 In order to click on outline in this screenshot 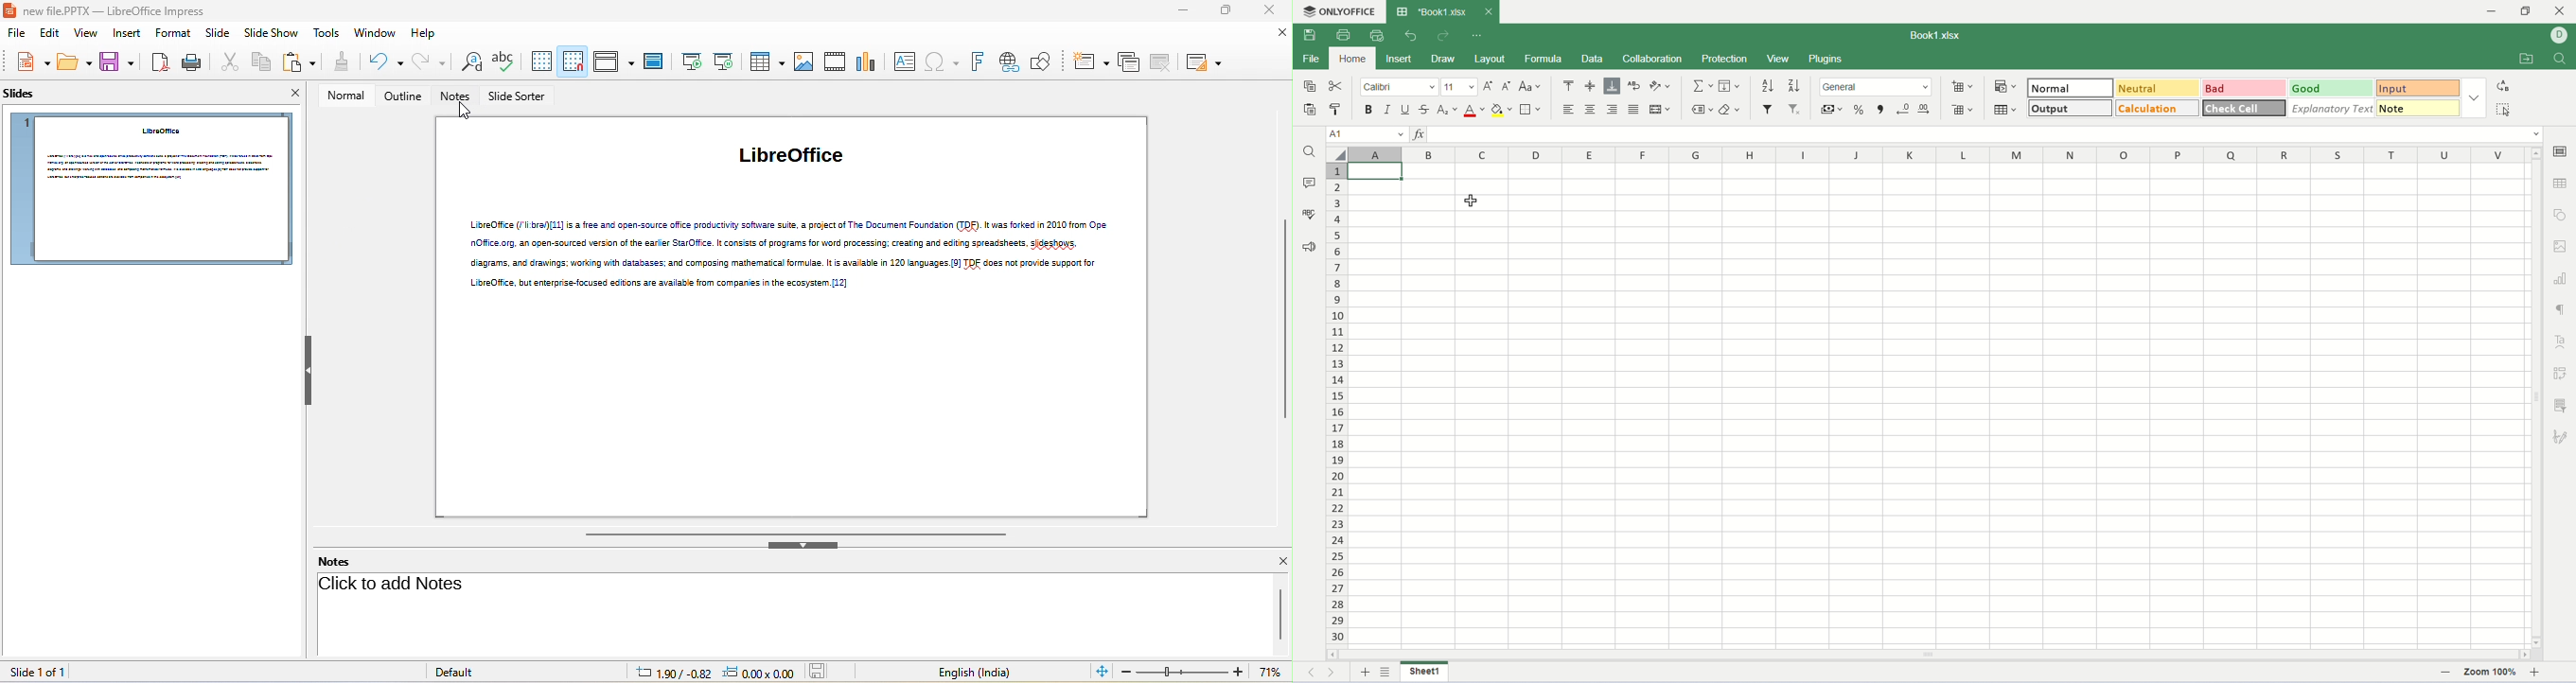, I will do `click(403, 96)`.